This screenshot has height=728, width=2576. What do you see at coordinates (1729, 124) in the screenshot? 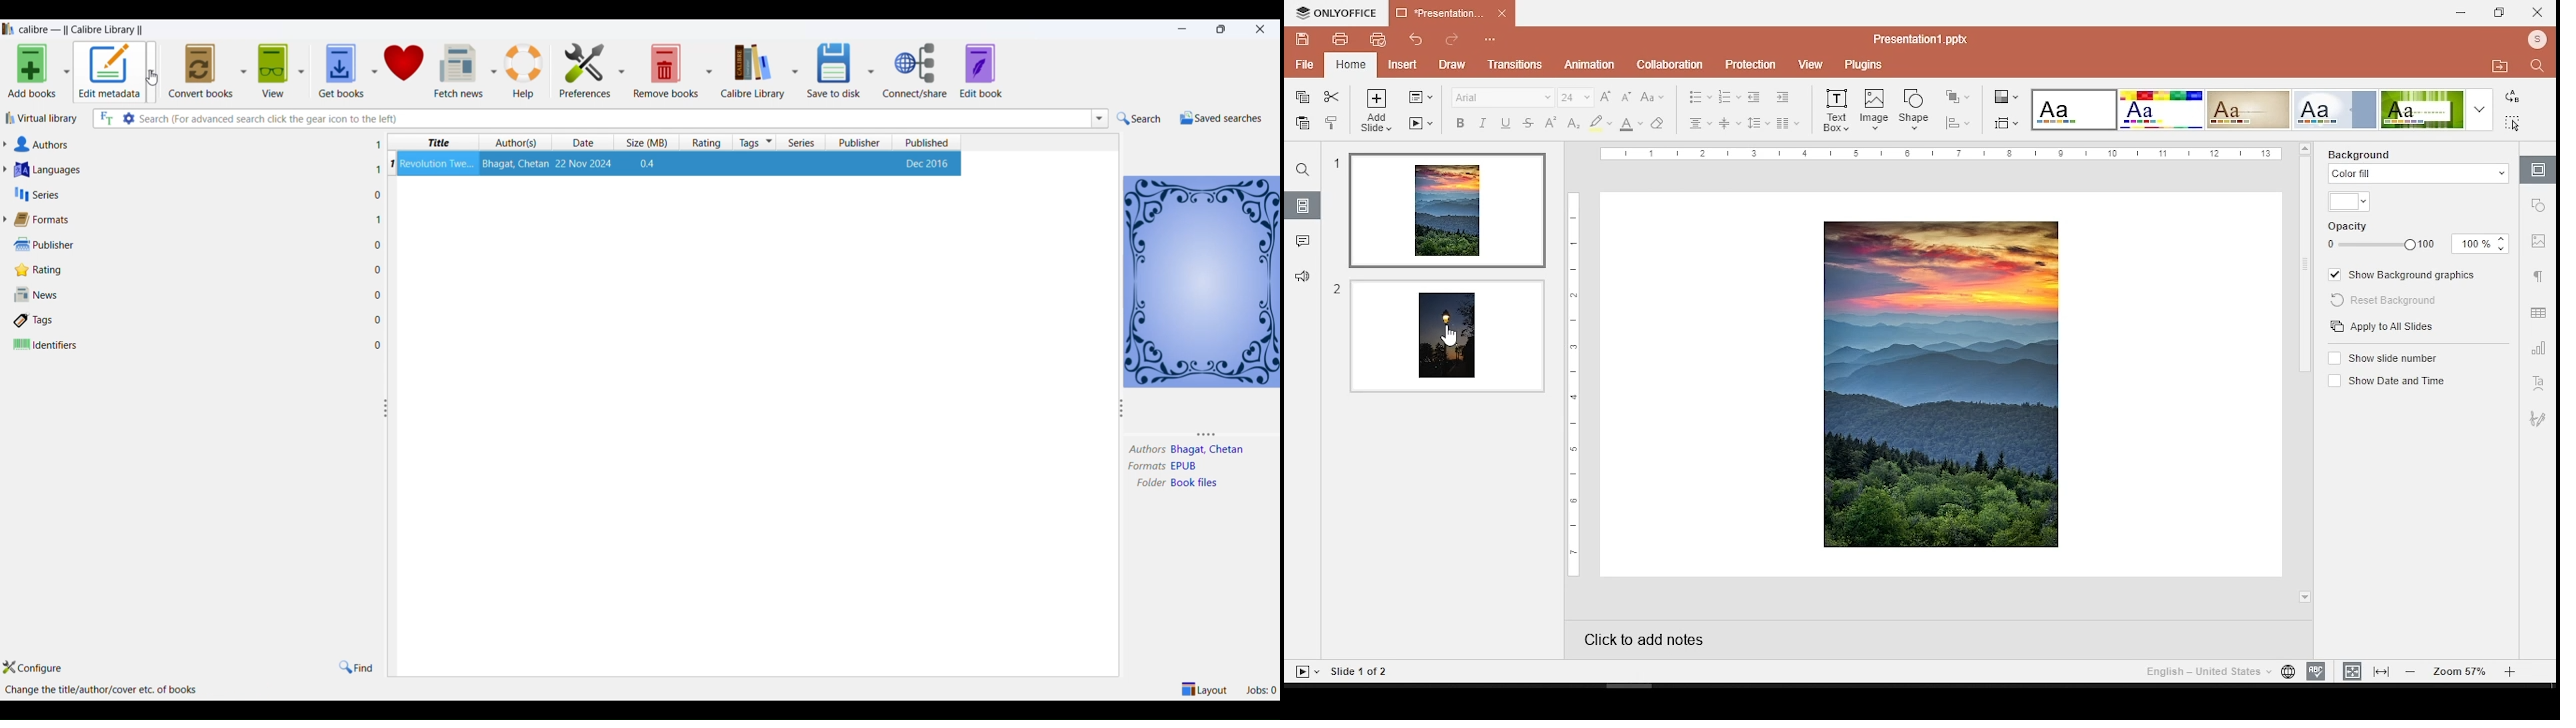
I see `vertical align` at bounding box center [1729, 124].